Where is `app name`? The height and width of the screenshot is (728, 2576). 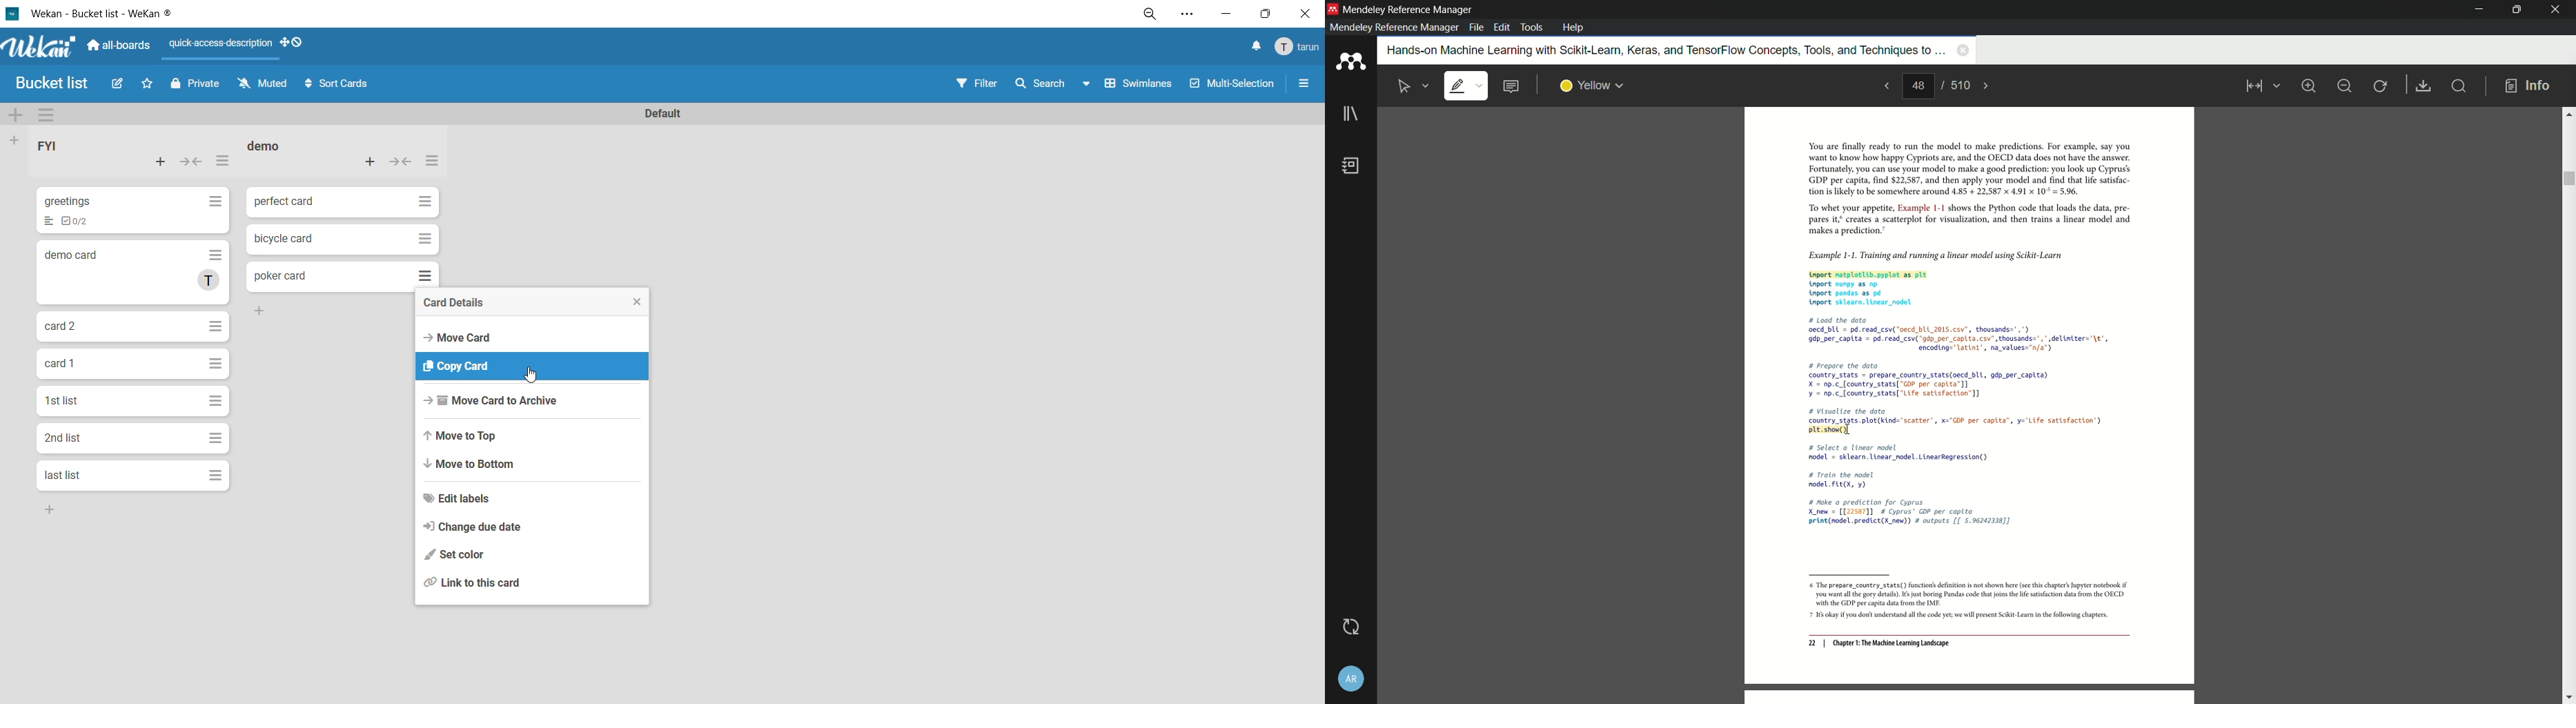
app name is located at coordinates (1410, 10).